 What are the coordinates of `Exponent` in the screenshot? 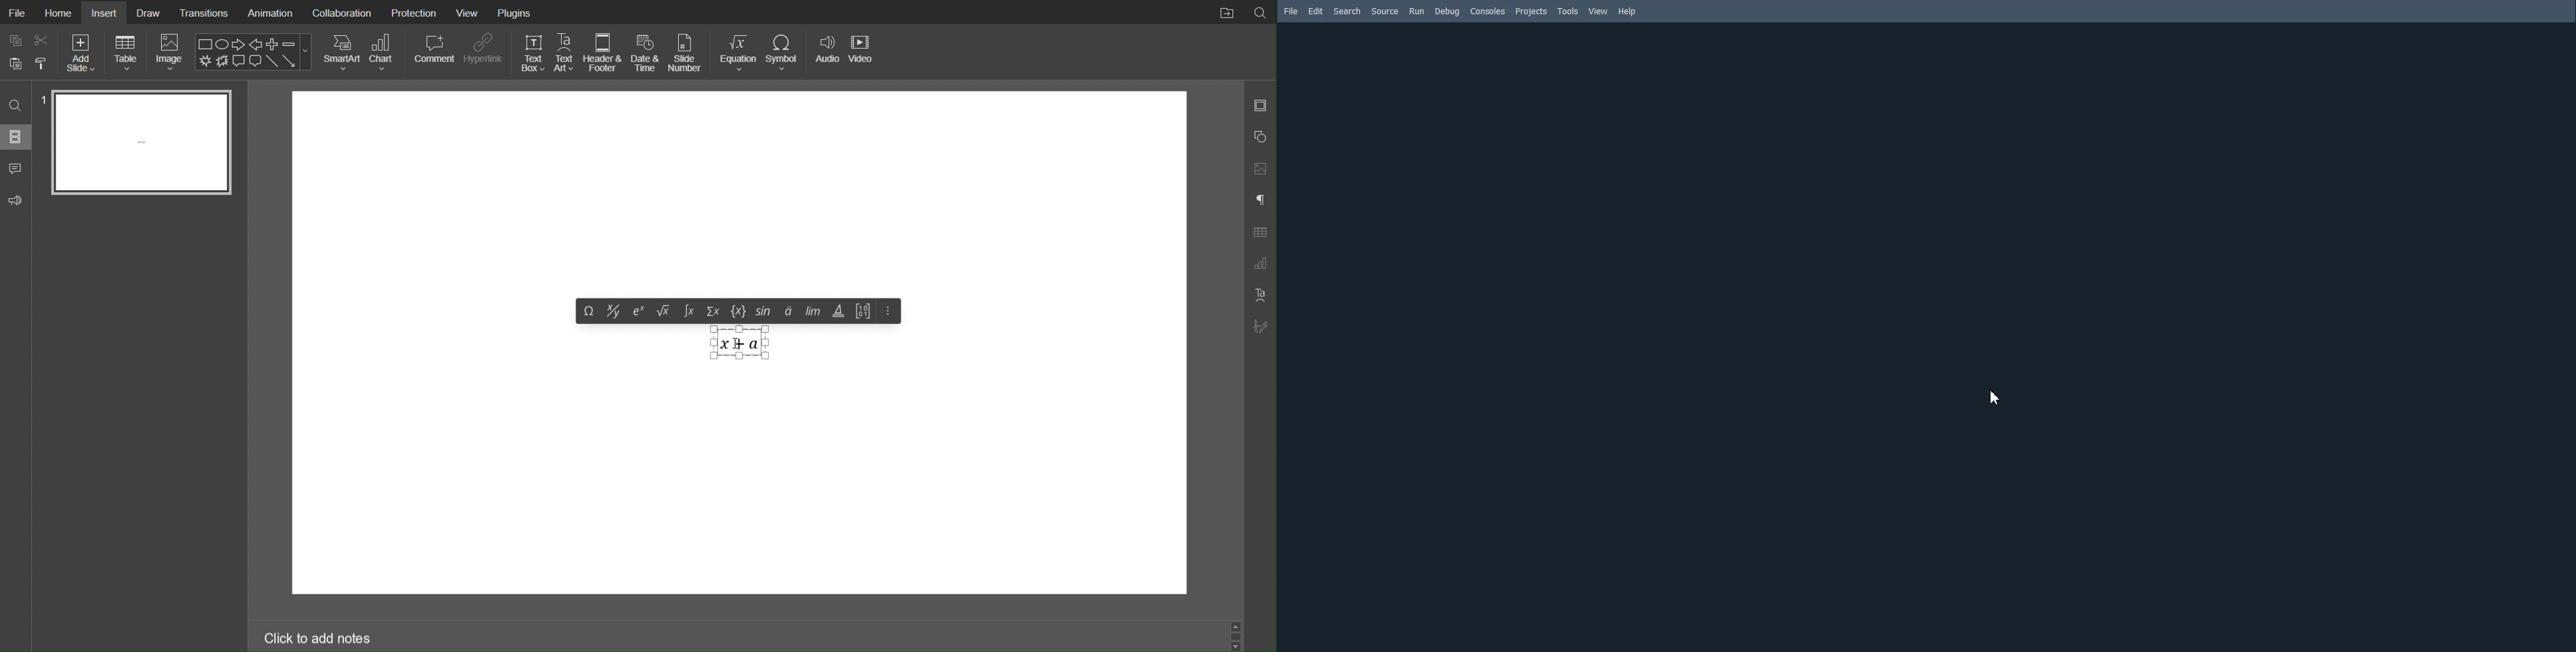 It's located at (639, 311).